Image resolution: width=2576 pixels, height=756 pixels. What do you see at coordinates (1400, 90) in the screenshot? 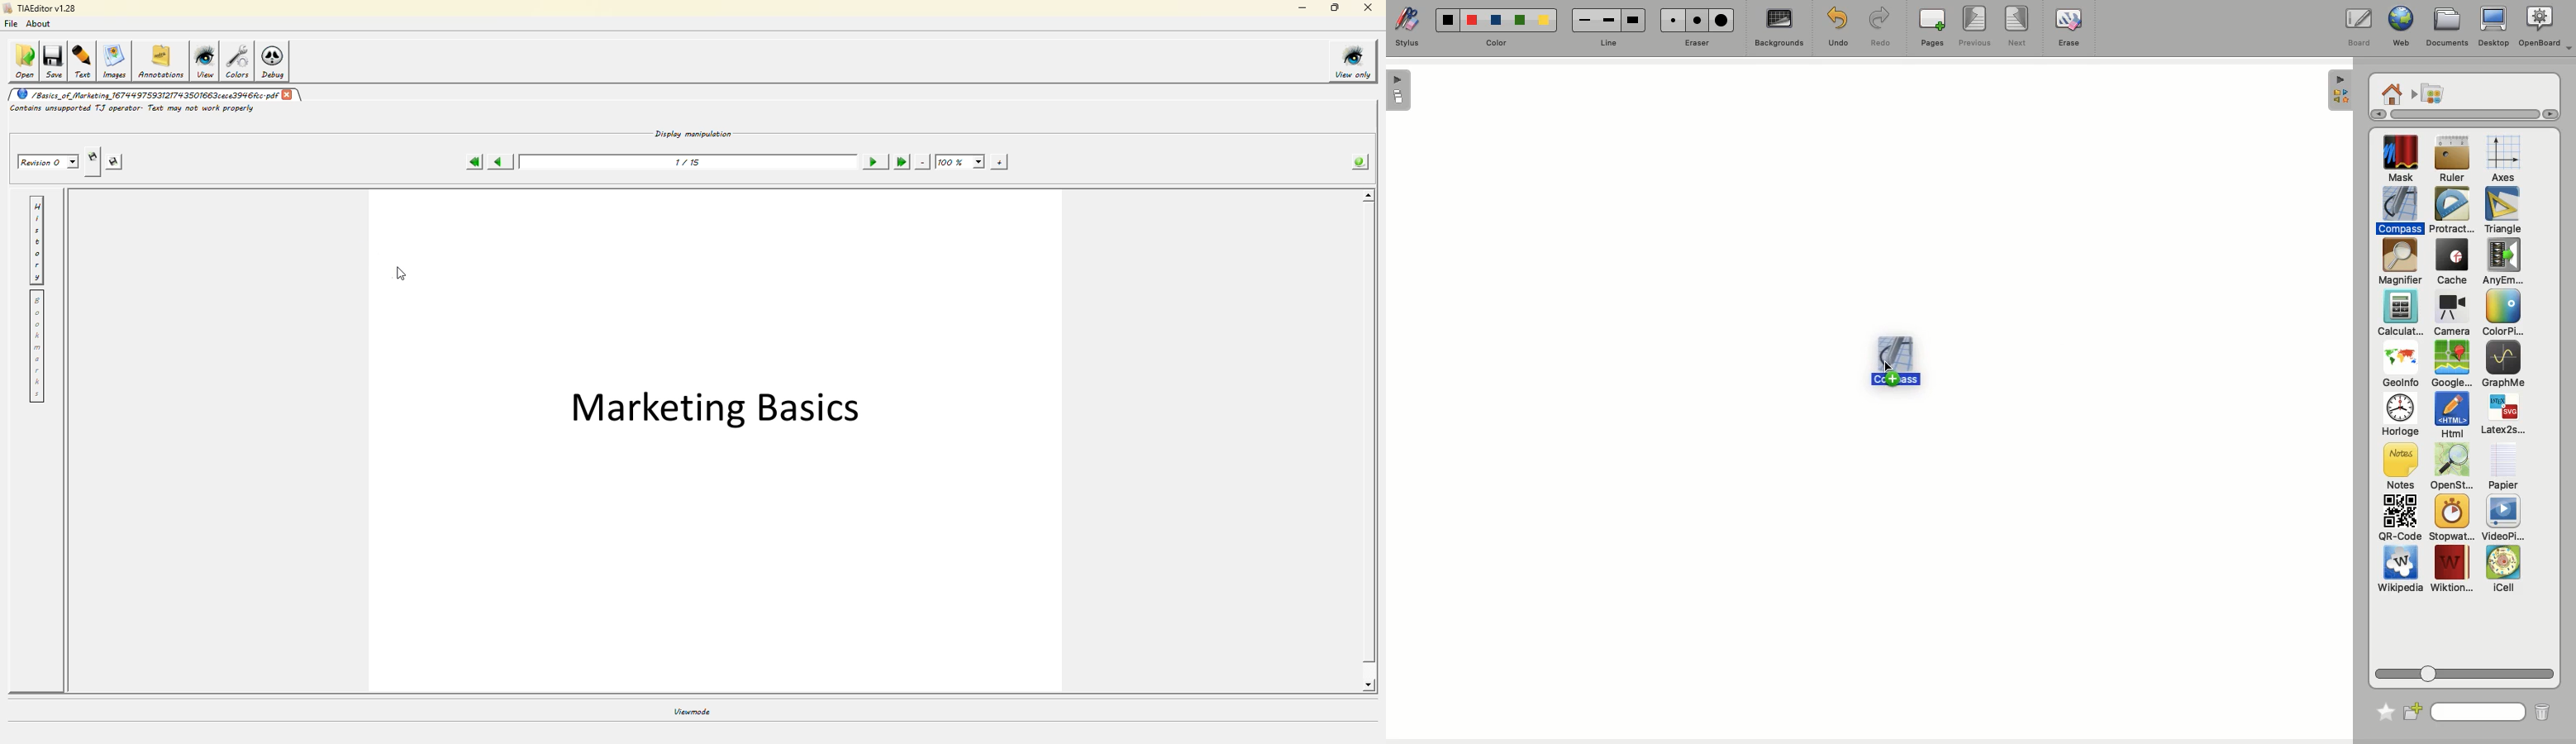
I see `show sidebar` at bounding box center [1400, 90].